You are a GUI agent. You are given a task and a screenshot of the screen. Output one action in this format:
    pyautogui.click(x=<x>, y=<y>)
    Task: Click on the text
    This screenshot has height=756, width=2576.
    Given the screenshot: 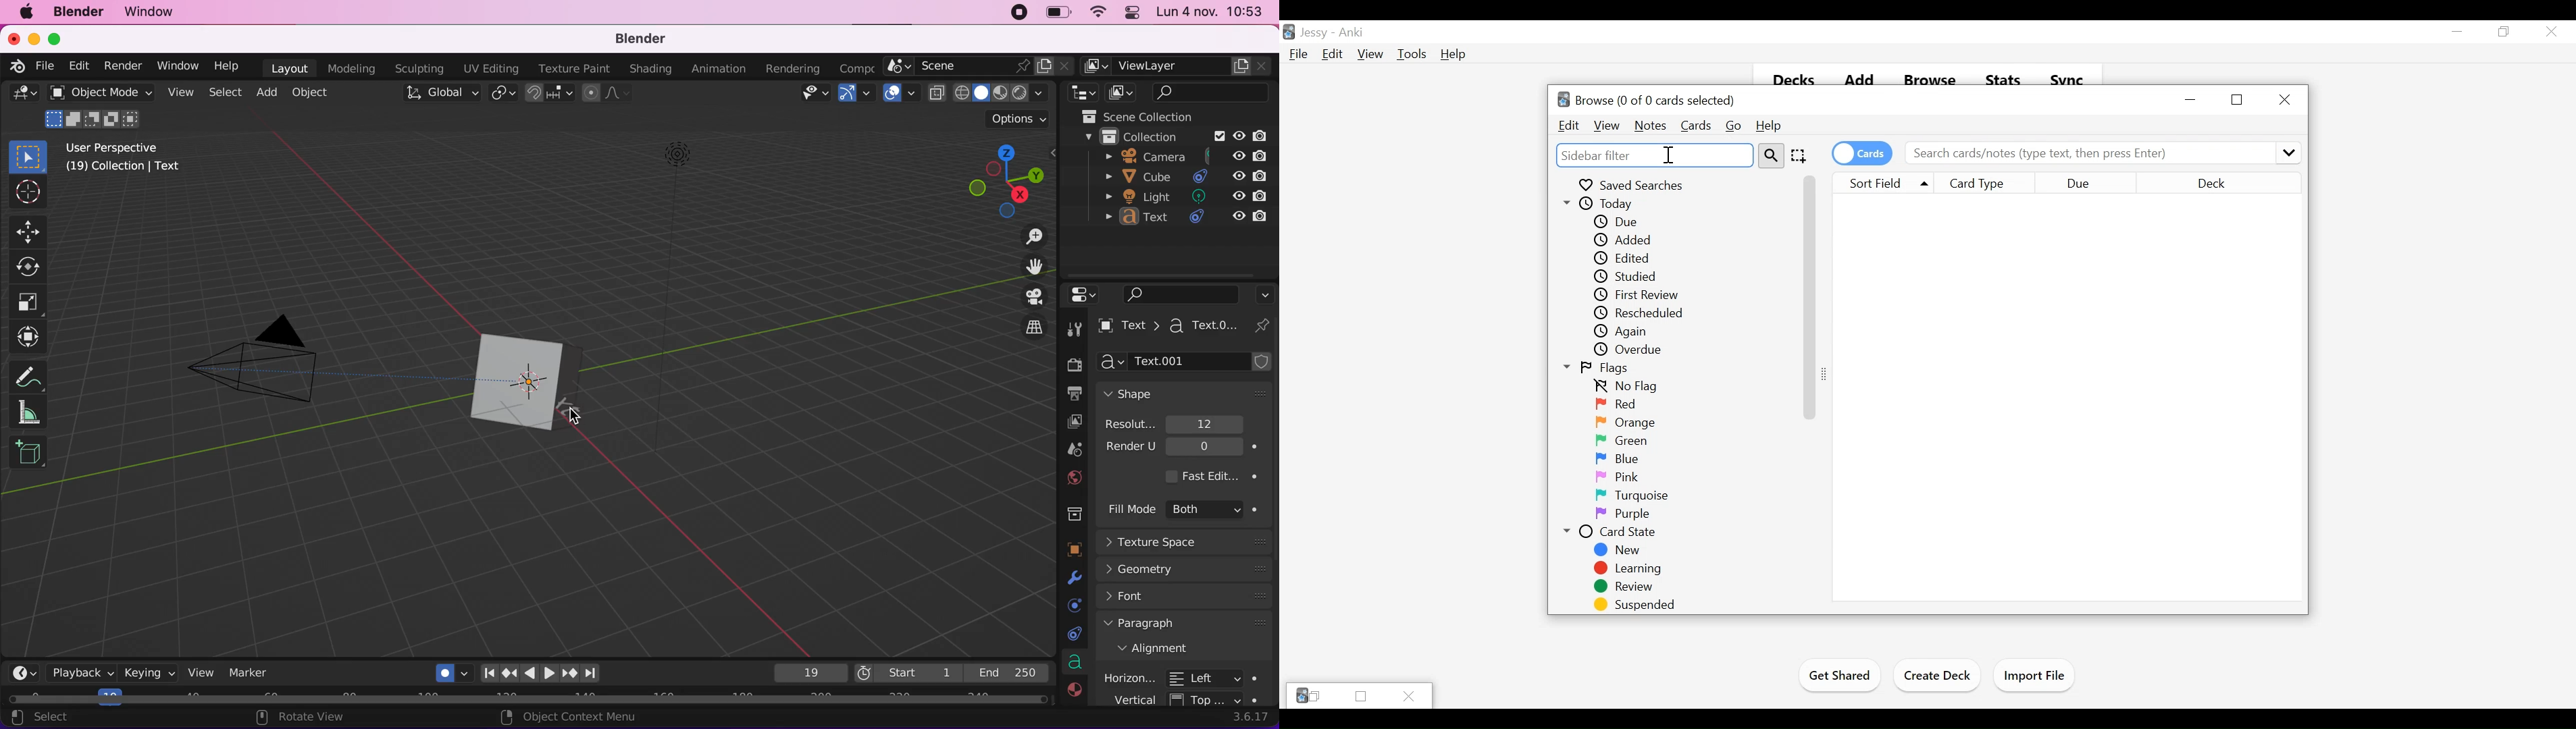 What is the action you would take?
    pyautogui.click(x=1189, y=362)
    